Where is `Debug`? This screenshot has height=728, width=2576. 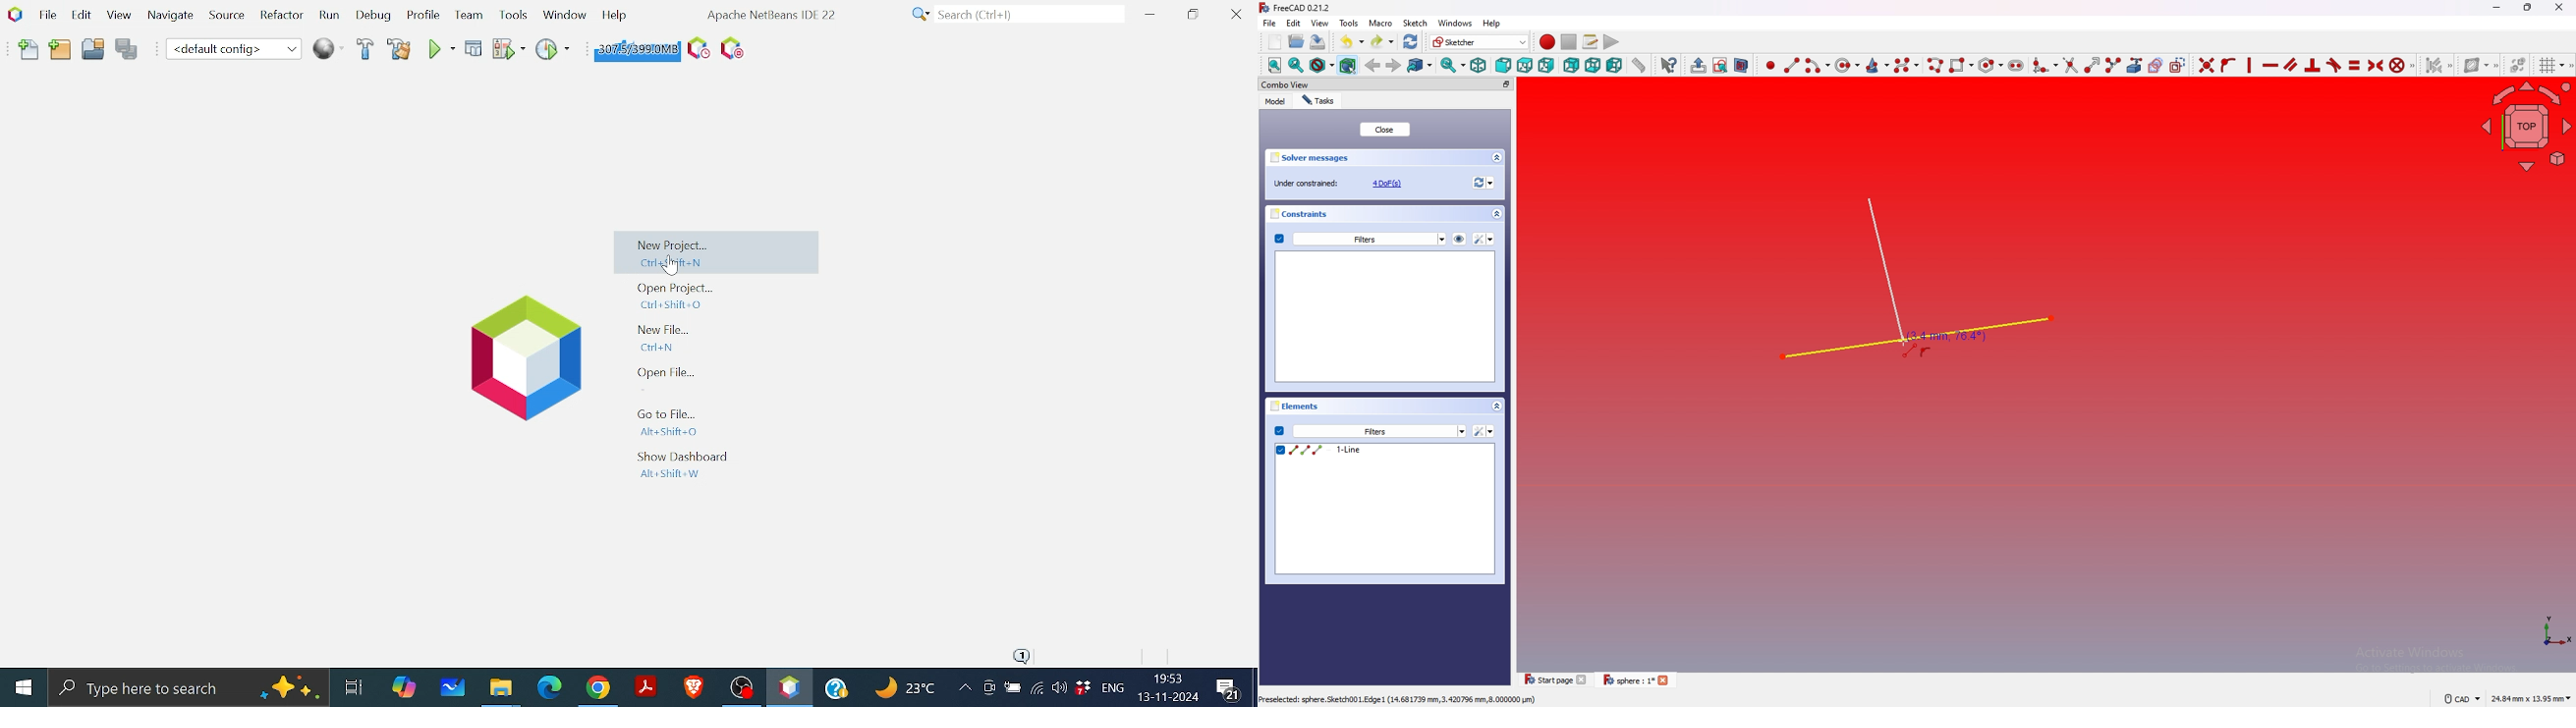 Debug is located at coordinates (474, 48).